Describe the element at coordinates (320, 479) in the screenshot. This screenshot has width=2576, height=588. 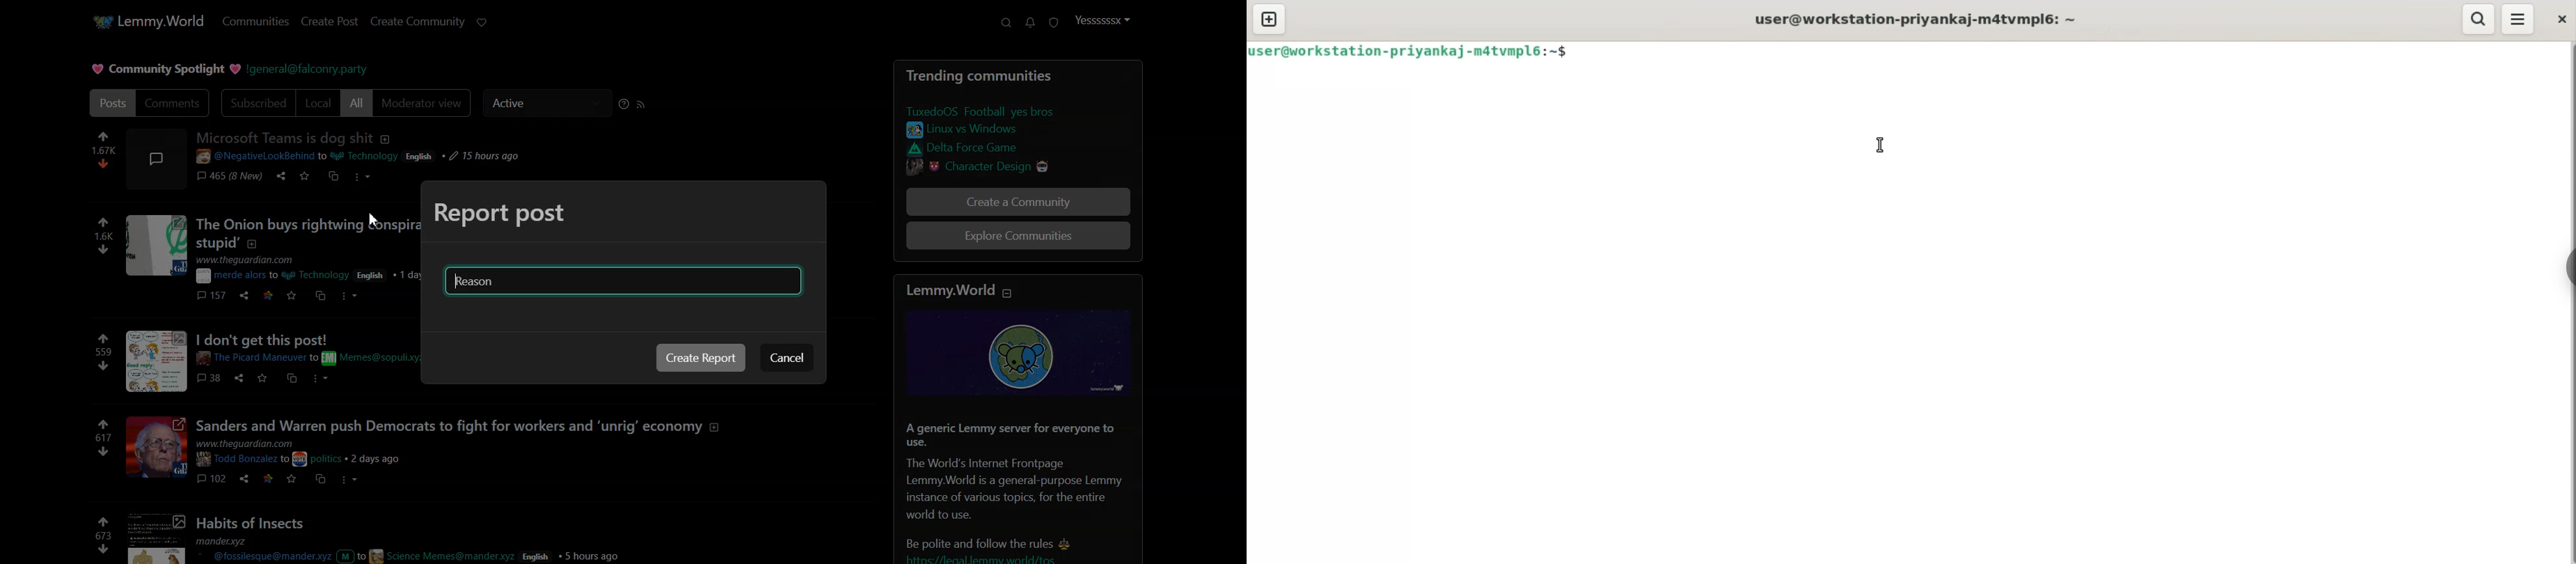
I see `cs` at that location.